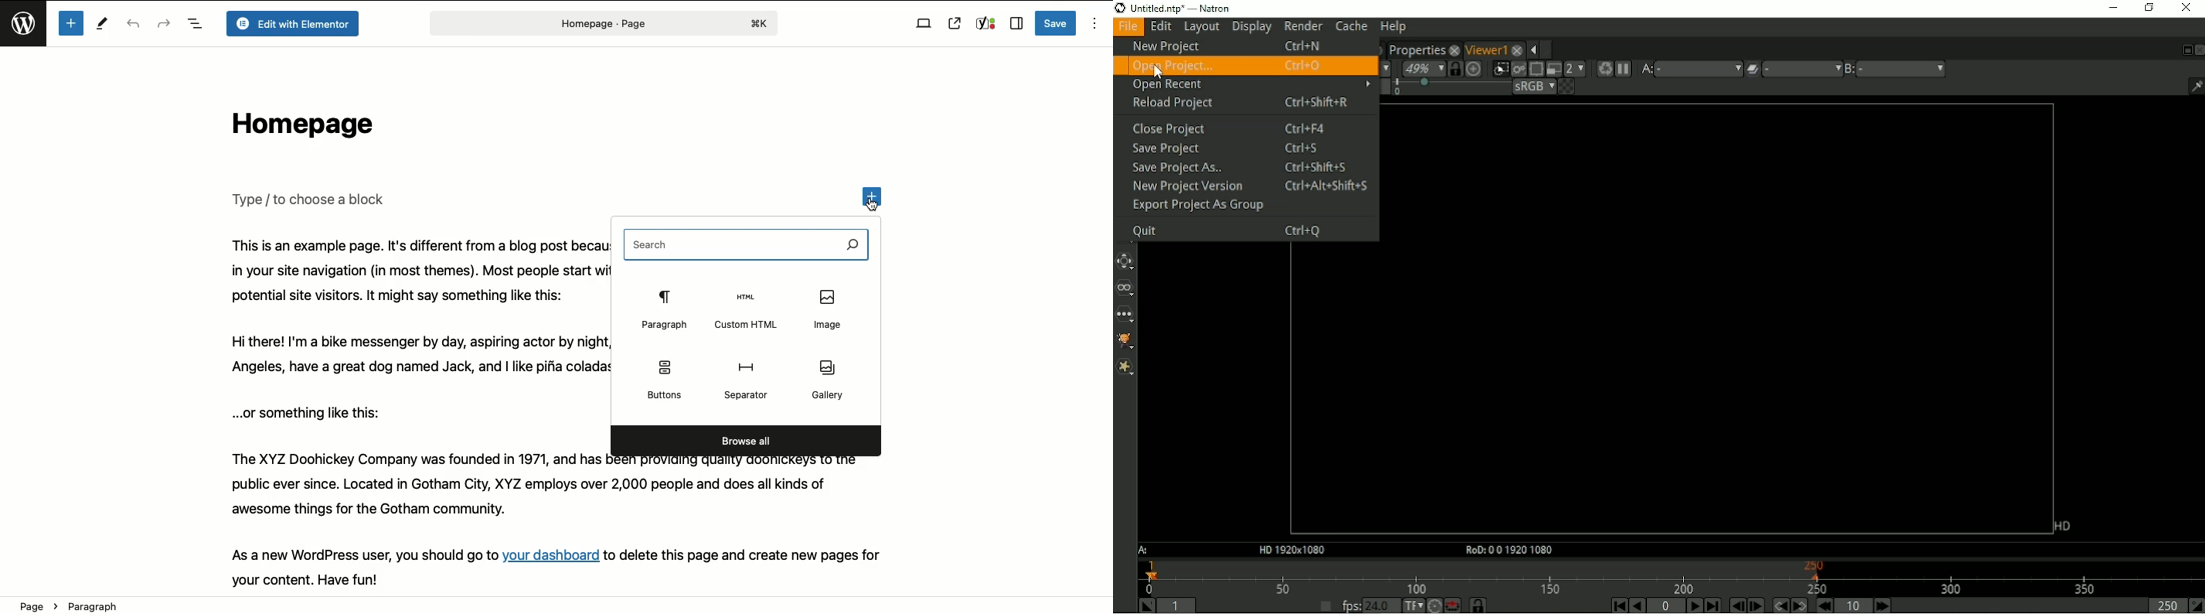 The image size is (2212, 616). Describe the element at coordinates (602, 23) in the screenshot. I see `Page` at that location.